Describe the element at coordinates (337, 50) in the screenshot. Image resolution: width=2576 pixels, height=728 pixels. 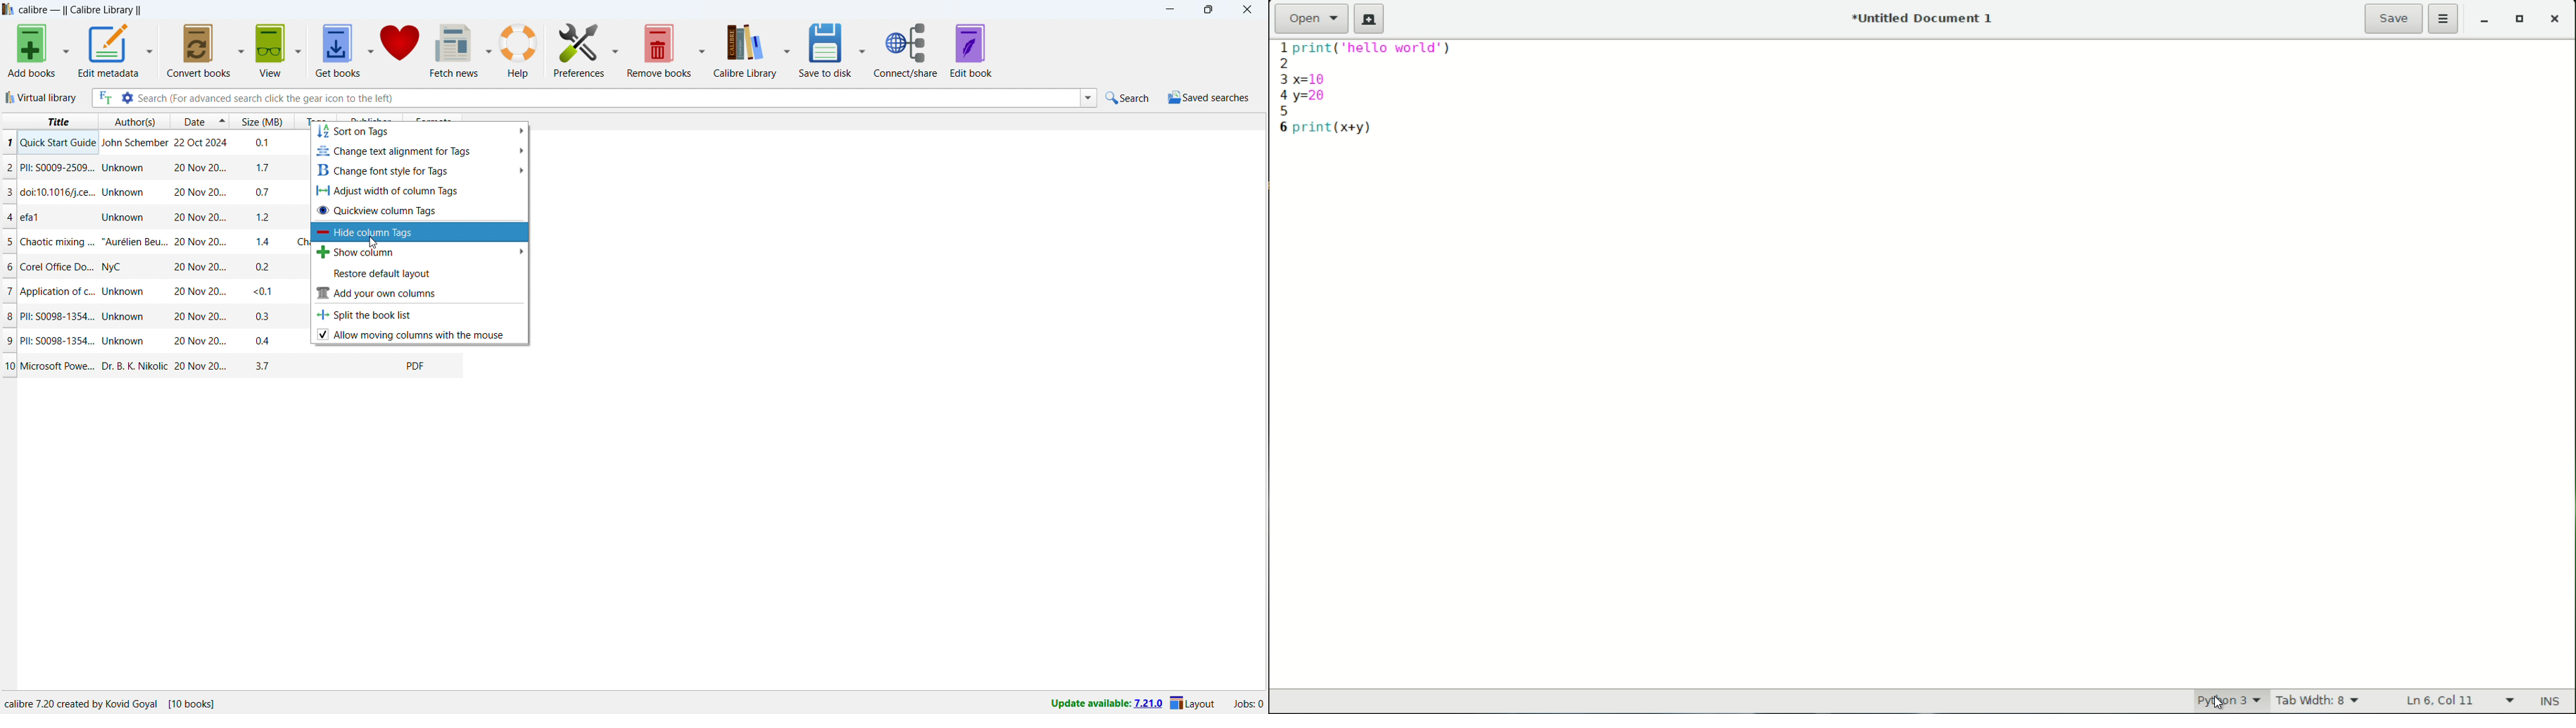
I see `get books` at that location.